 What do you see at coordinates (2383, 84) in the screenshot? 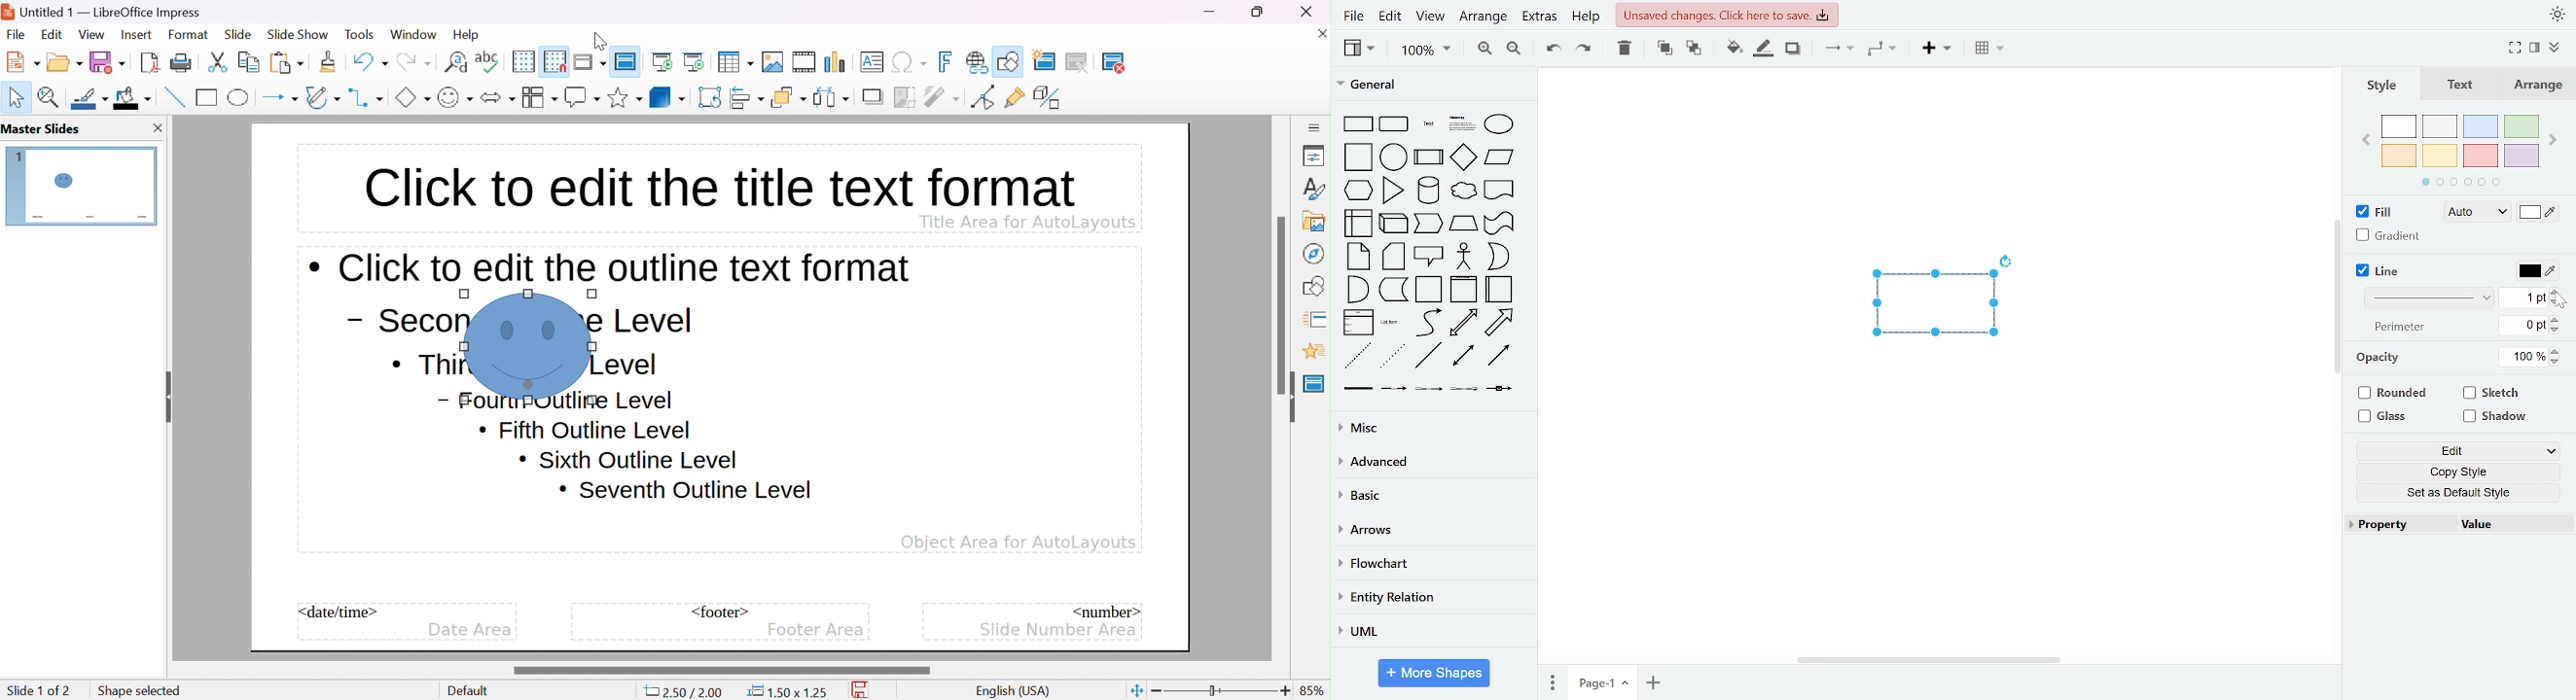
I see `style` at bounding box center [2383, 84].